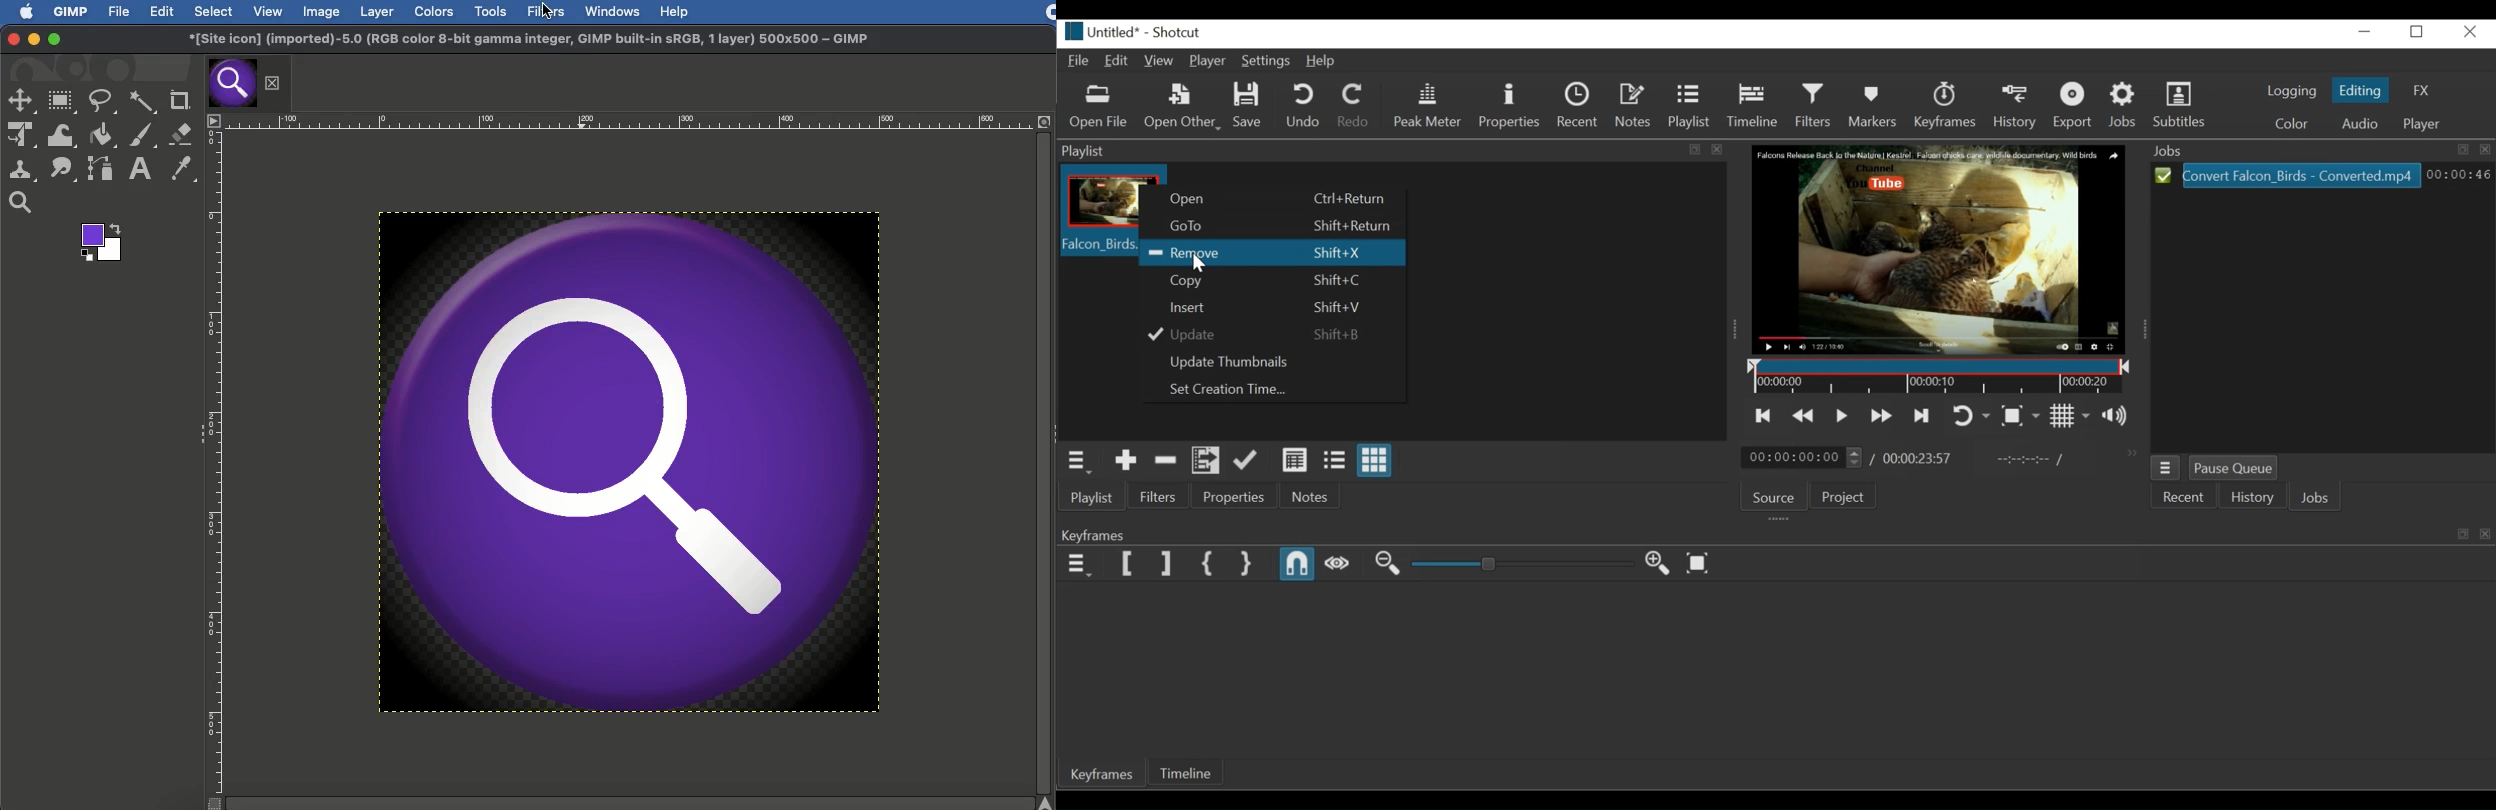 The width and height of the screenshot is (2520, 812). Describe the element at coordinates (2318, 499) in the screenshot. I see `Jobs` at that location.